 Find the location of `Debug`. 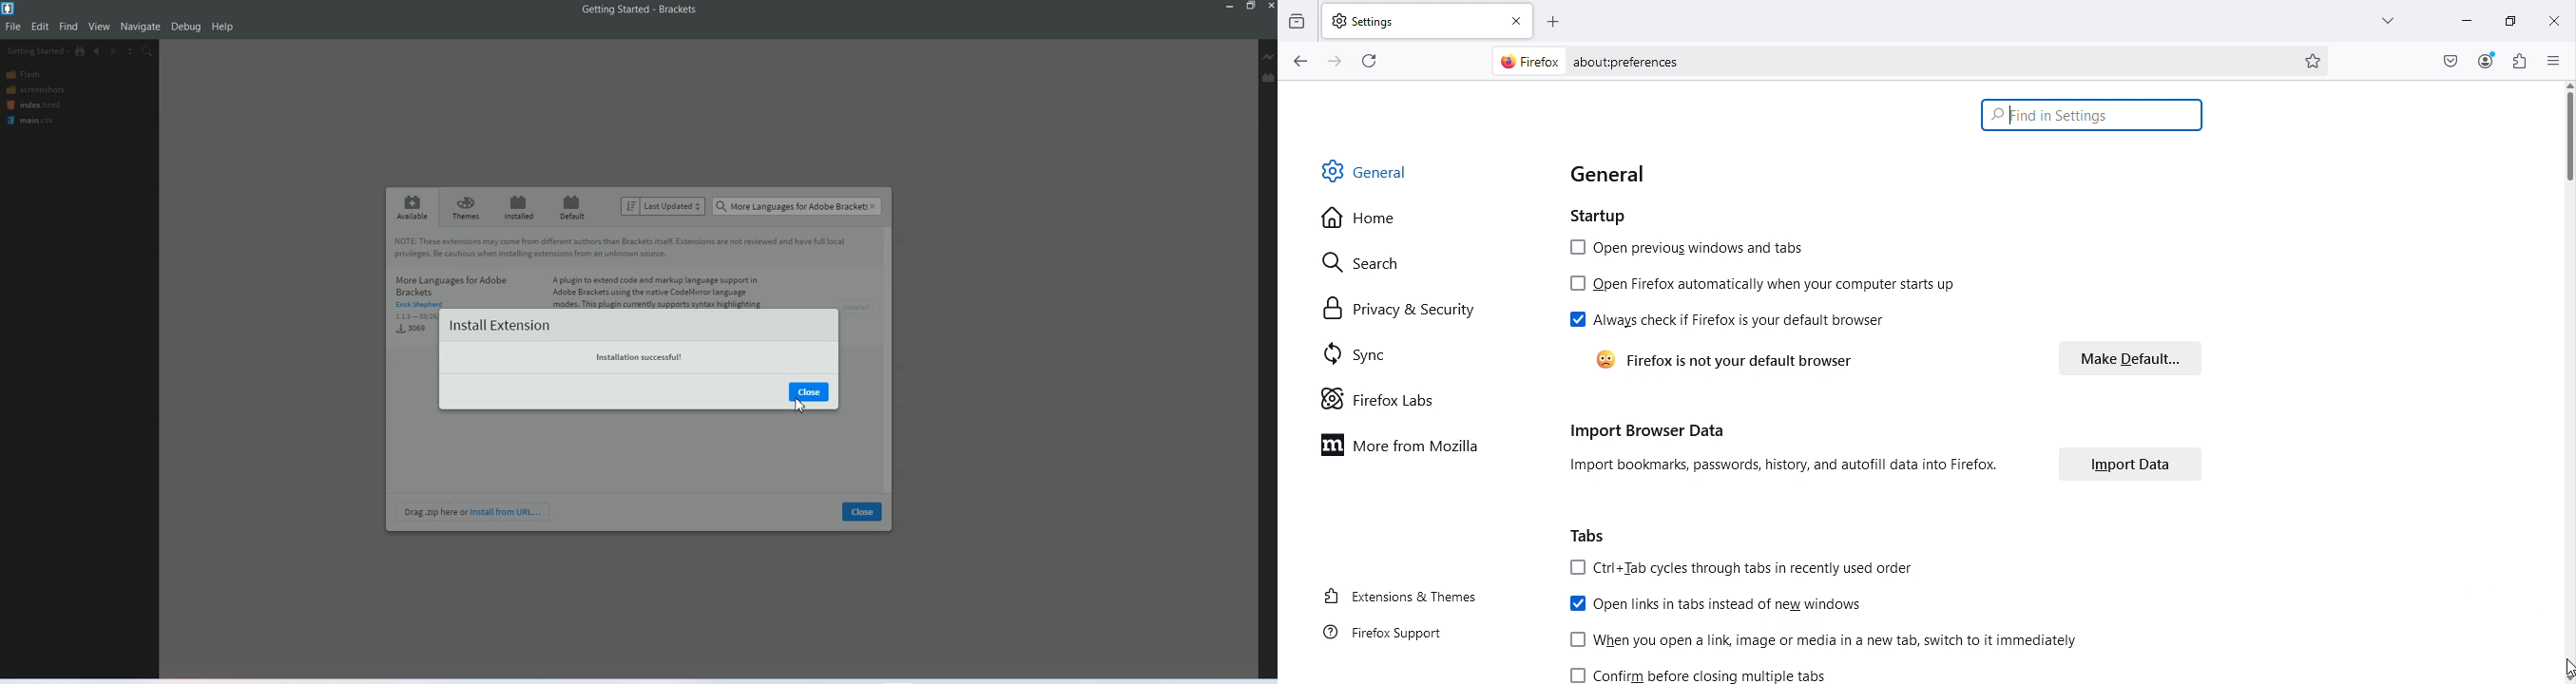

Debug is located at coordinates (185, 27).